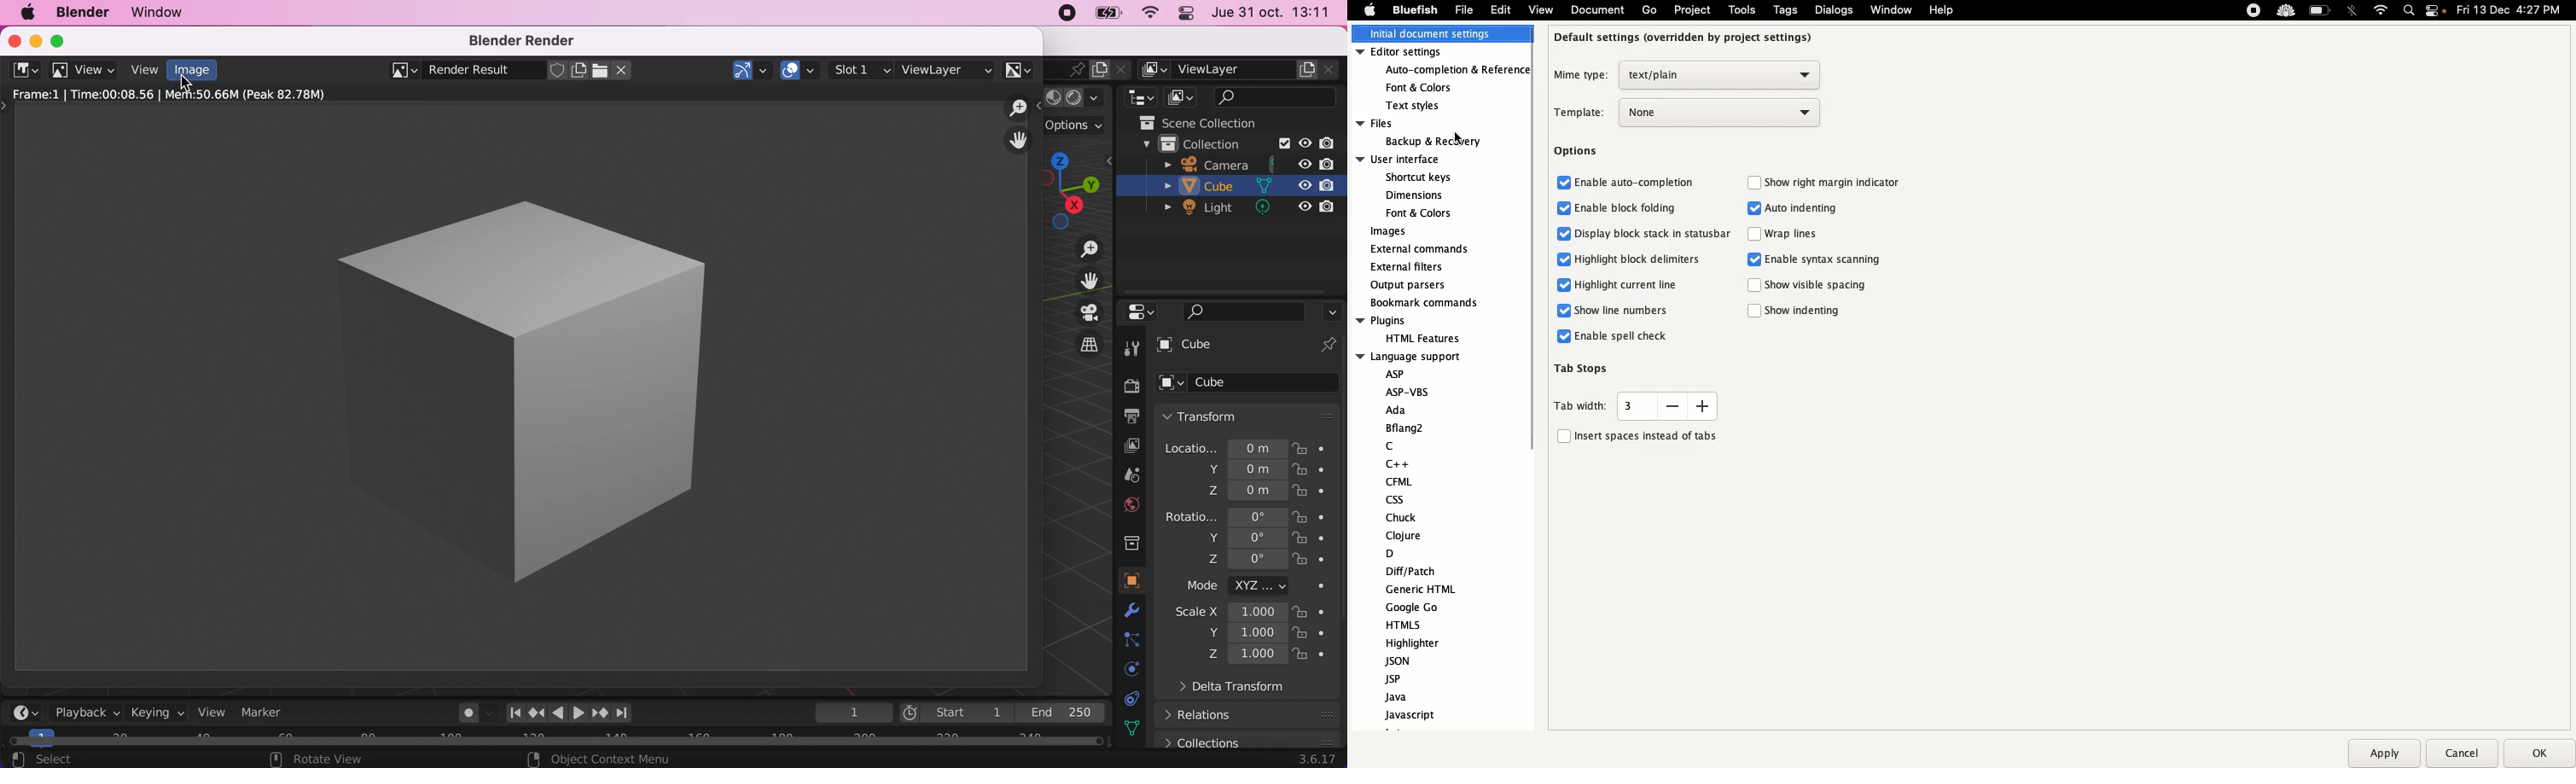 The width and height of the screenshot is (2576, 784). I want to click on location z, so click(1234, 489).